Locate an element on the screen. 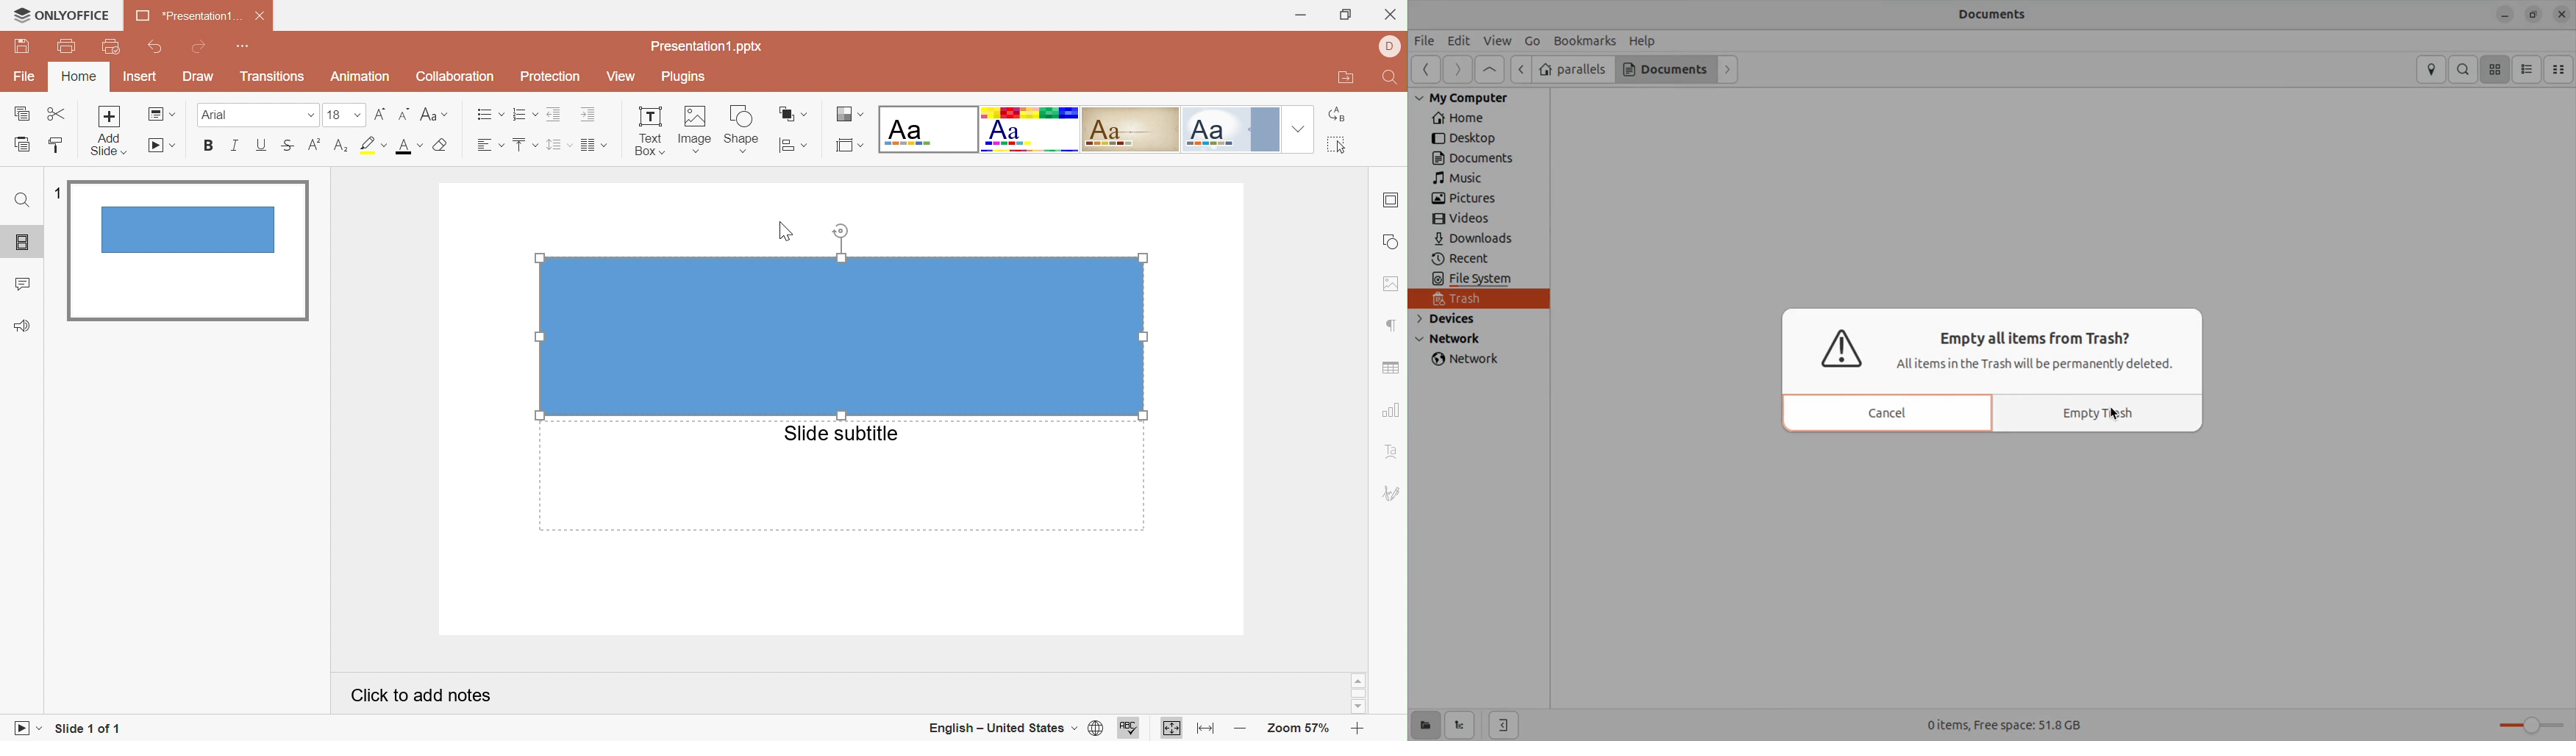 The width and height of the screenshot is (2576, 756). Protection is located at coordinates (551, 76).